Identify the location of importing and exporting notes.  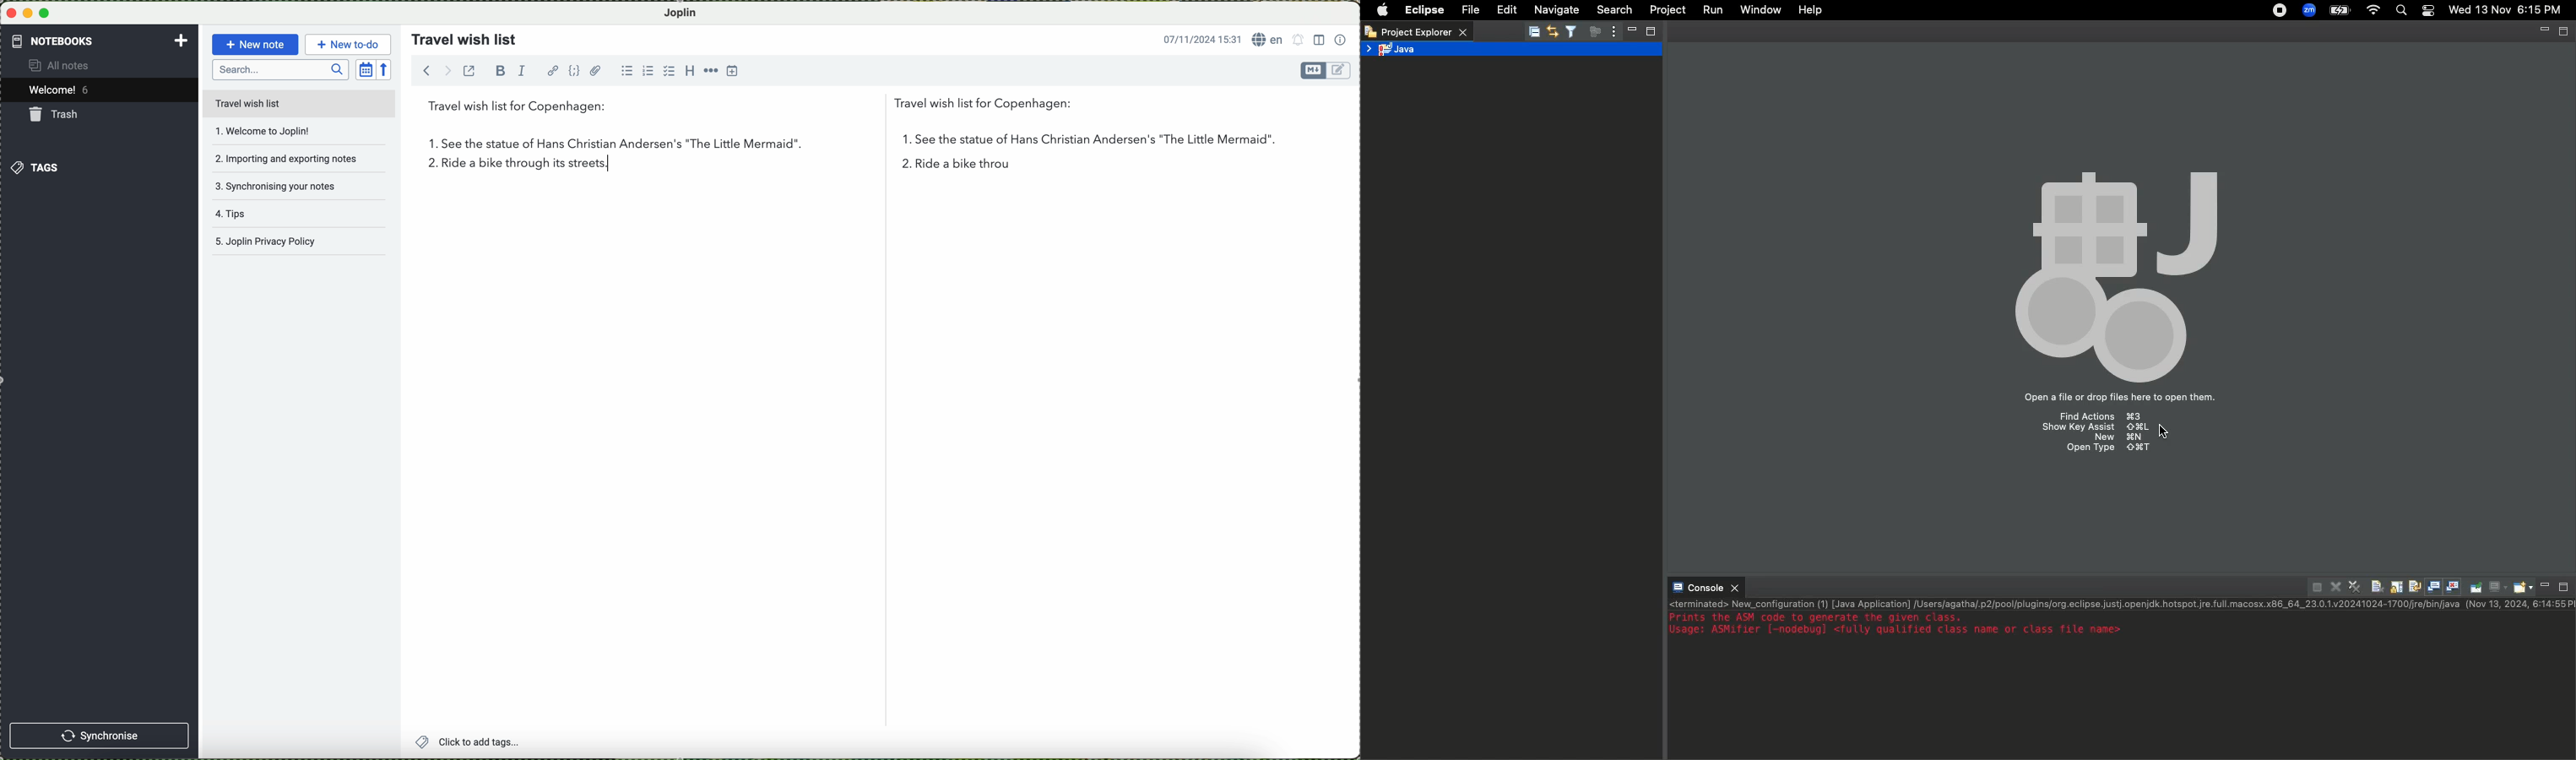
(286, 158).